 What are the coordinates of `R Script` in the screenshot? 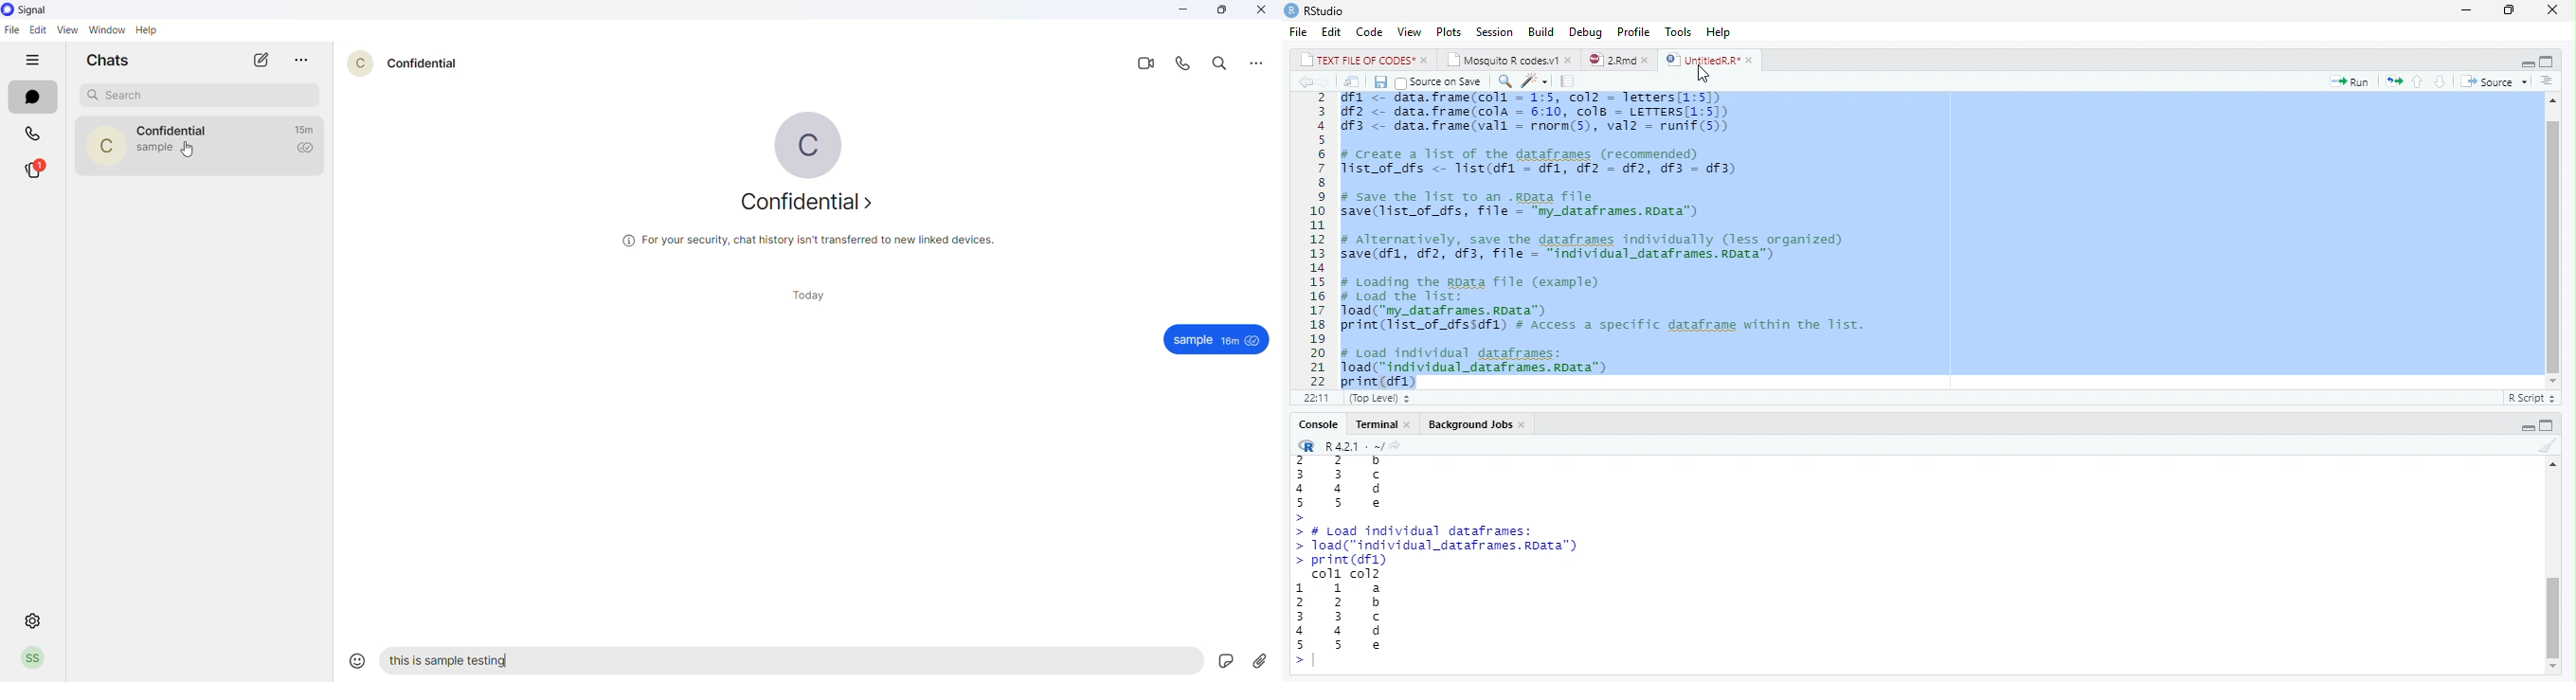 It's located at (2531, 397).